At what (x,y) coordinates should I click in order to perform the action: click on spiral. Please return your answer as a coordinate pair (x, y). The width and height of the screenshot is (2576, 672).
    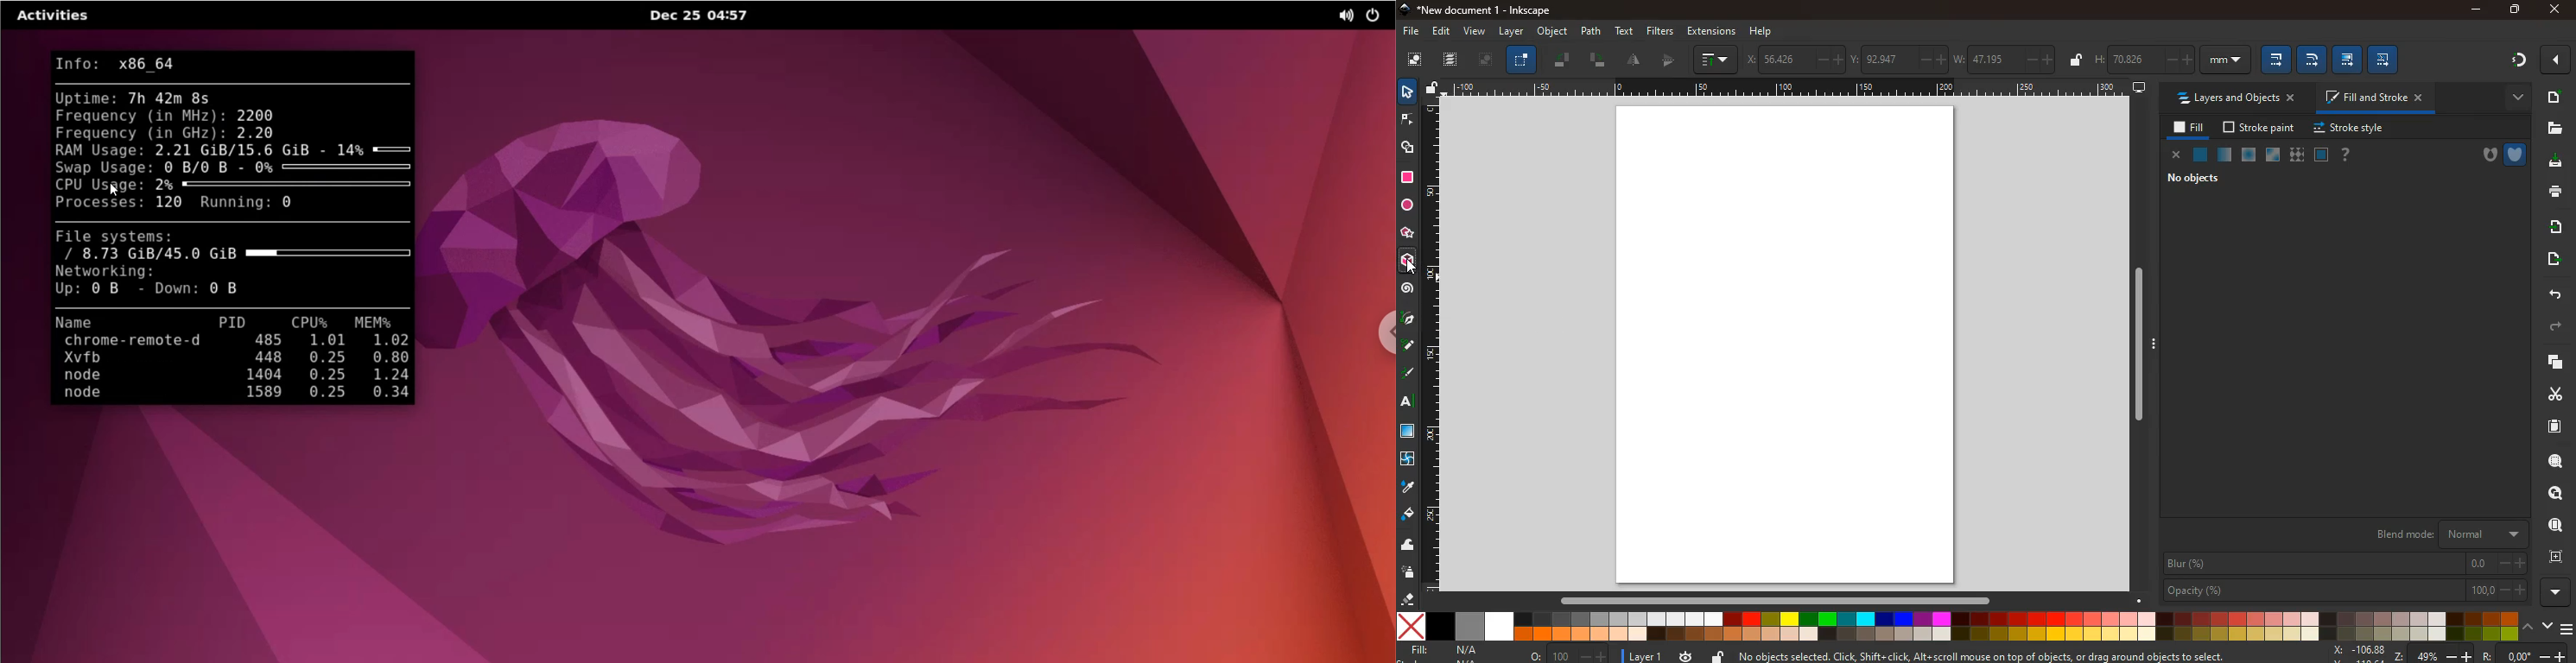
    Looking at the image, I should click on (1408, 290).